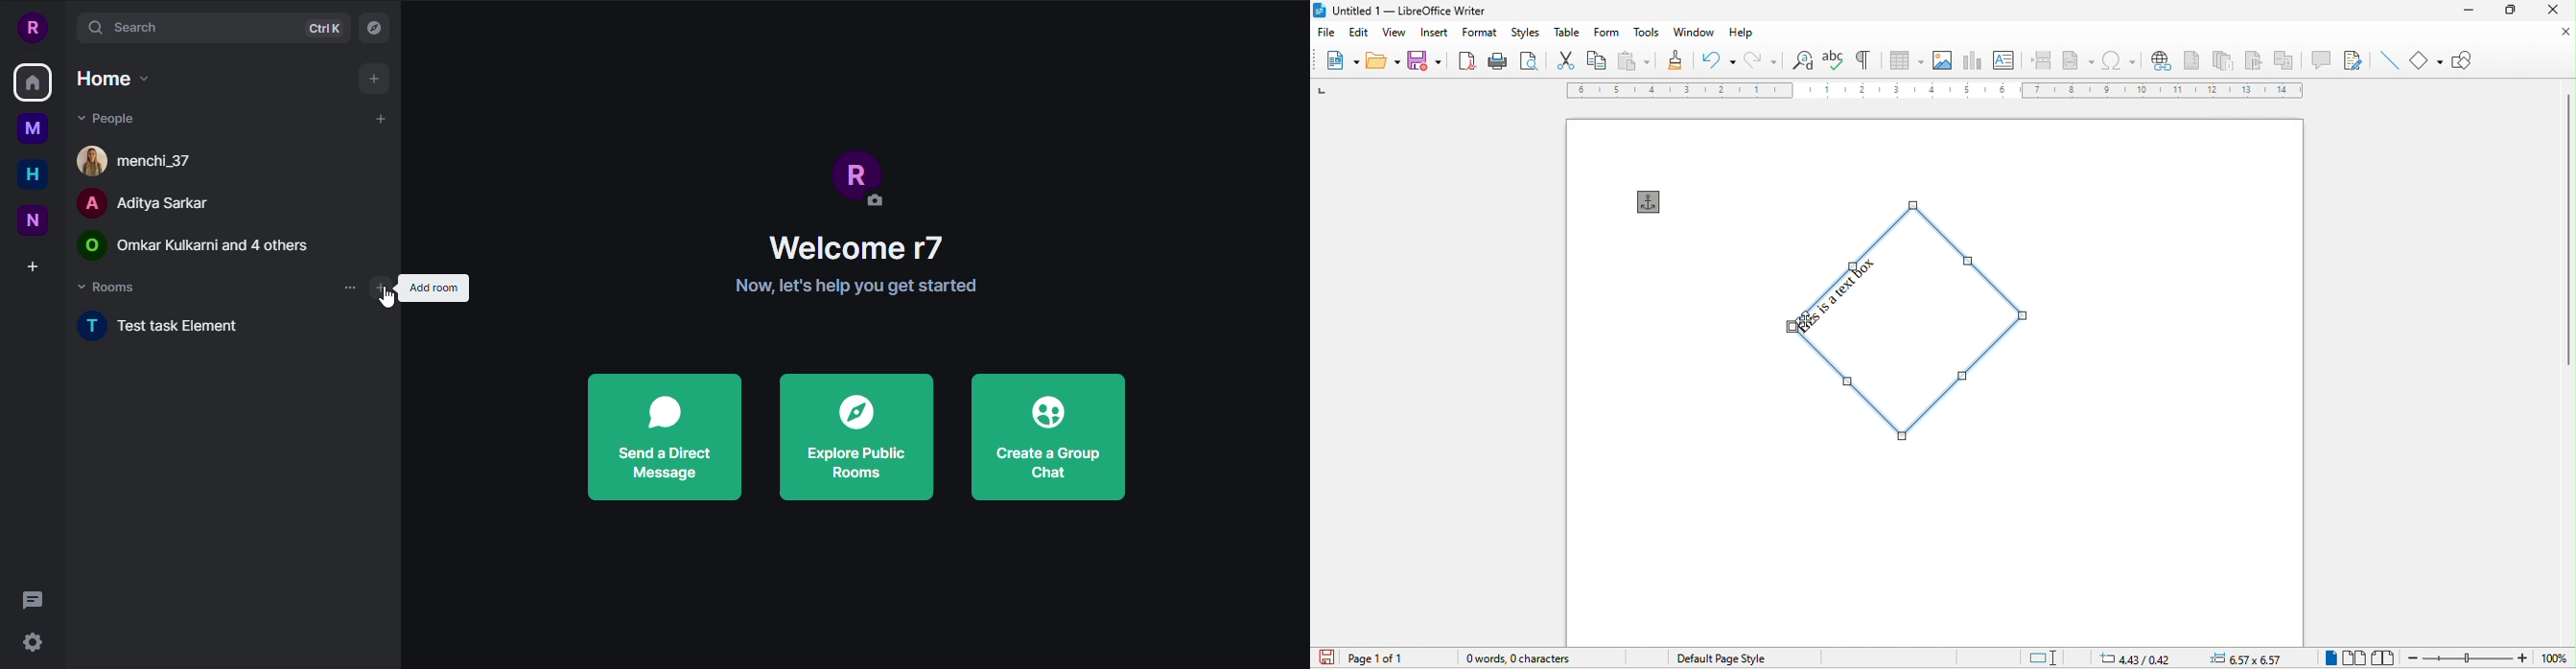  Describe the element at coordinates (166, 325) in the screenshot. I see `new task element` at that location.